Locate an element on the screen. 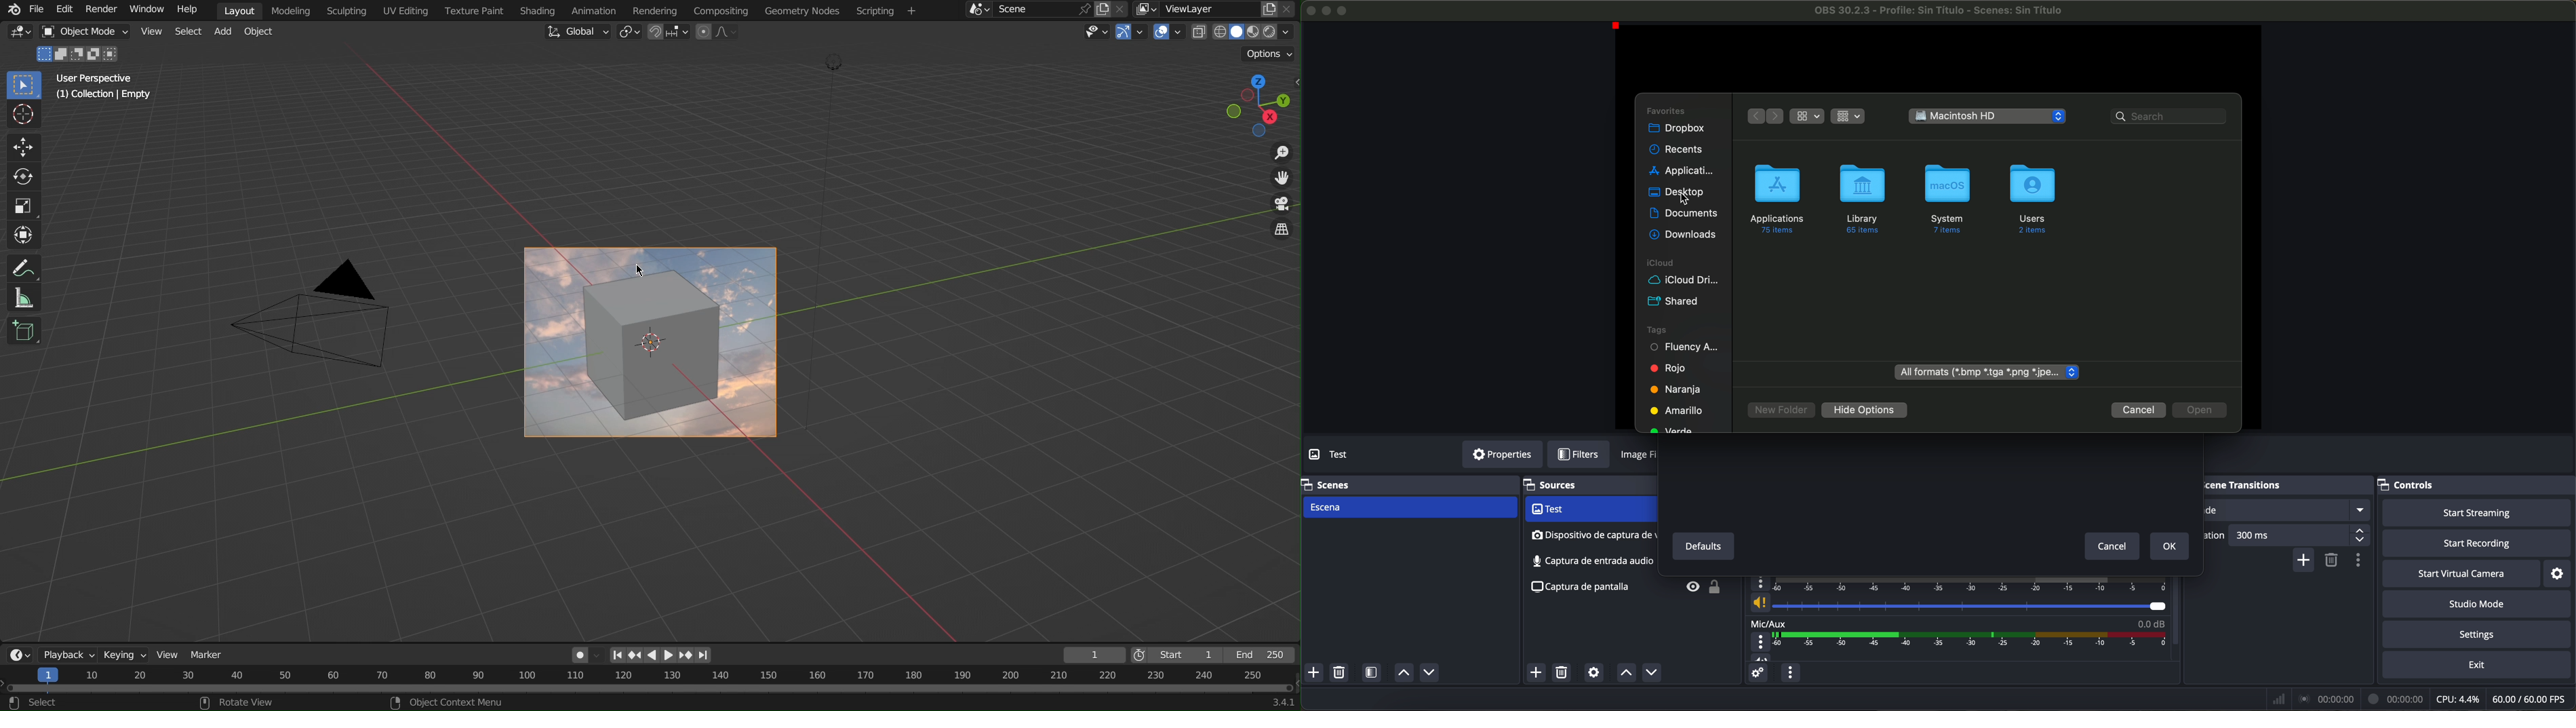 The height and width of the screenshot is (728, 2576). add scene is located at coordinates (1313, 673).